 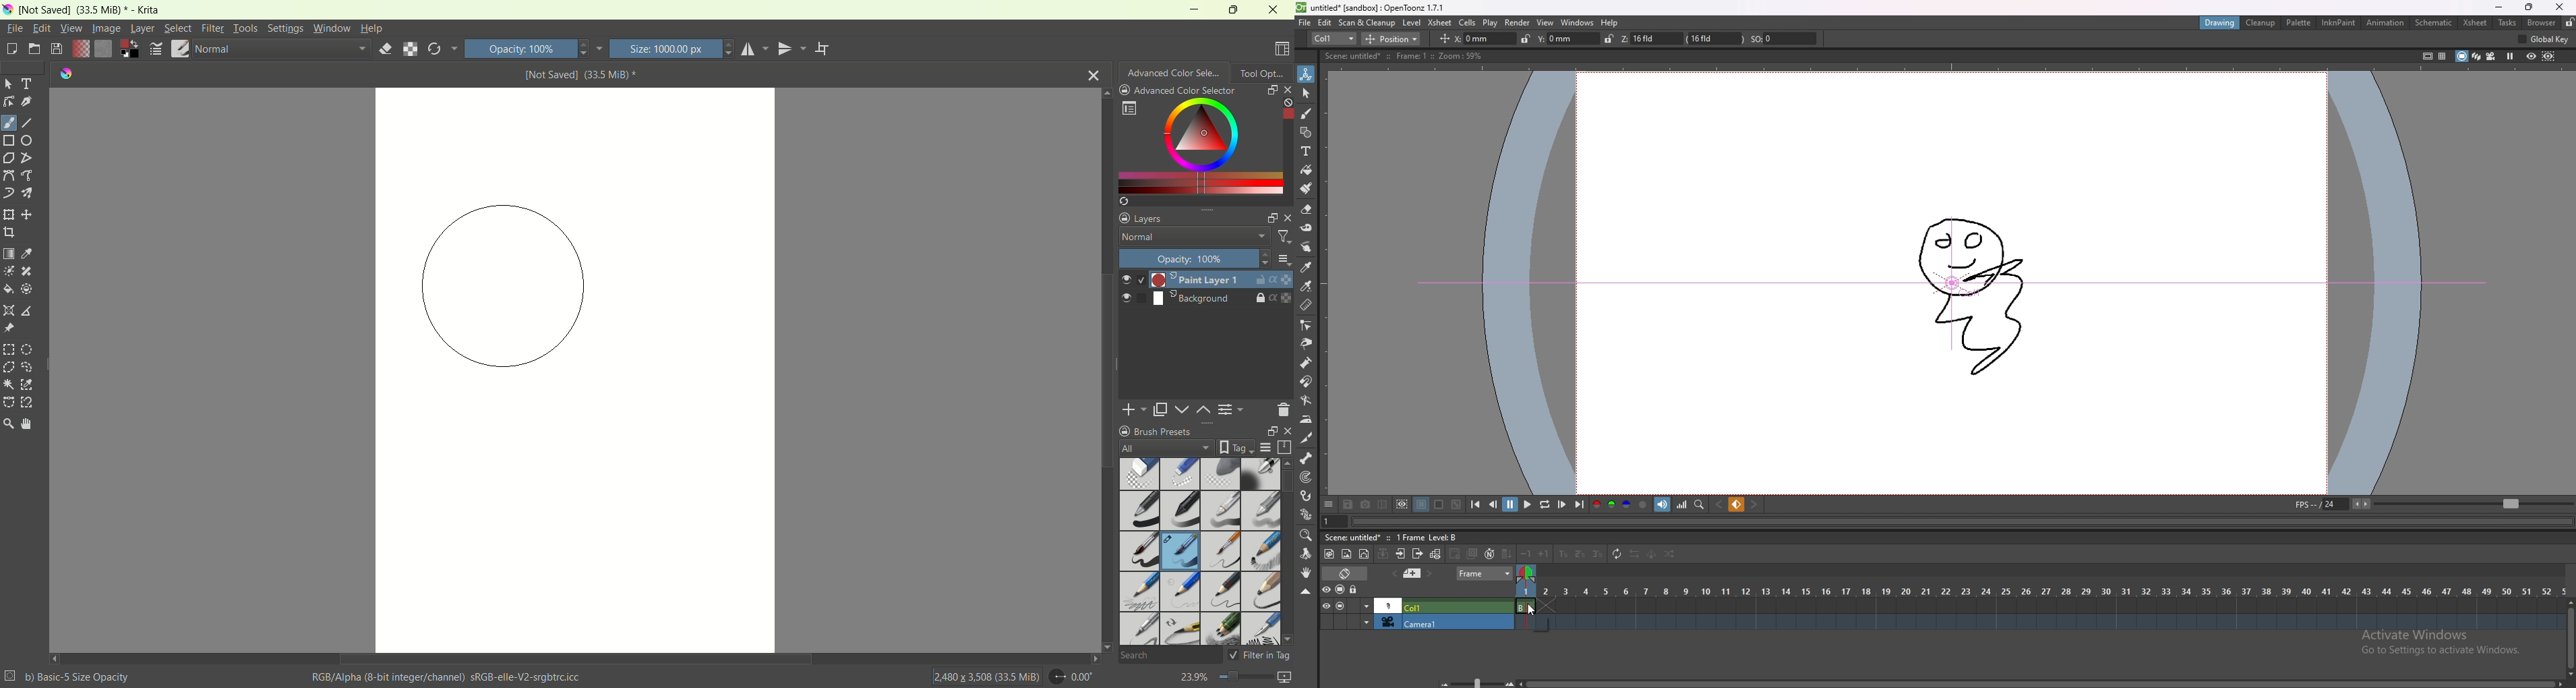 What do you see at coordinates (1531, 609) in the screenshot?
I see `cursor` at bounding box center [1531, 609].